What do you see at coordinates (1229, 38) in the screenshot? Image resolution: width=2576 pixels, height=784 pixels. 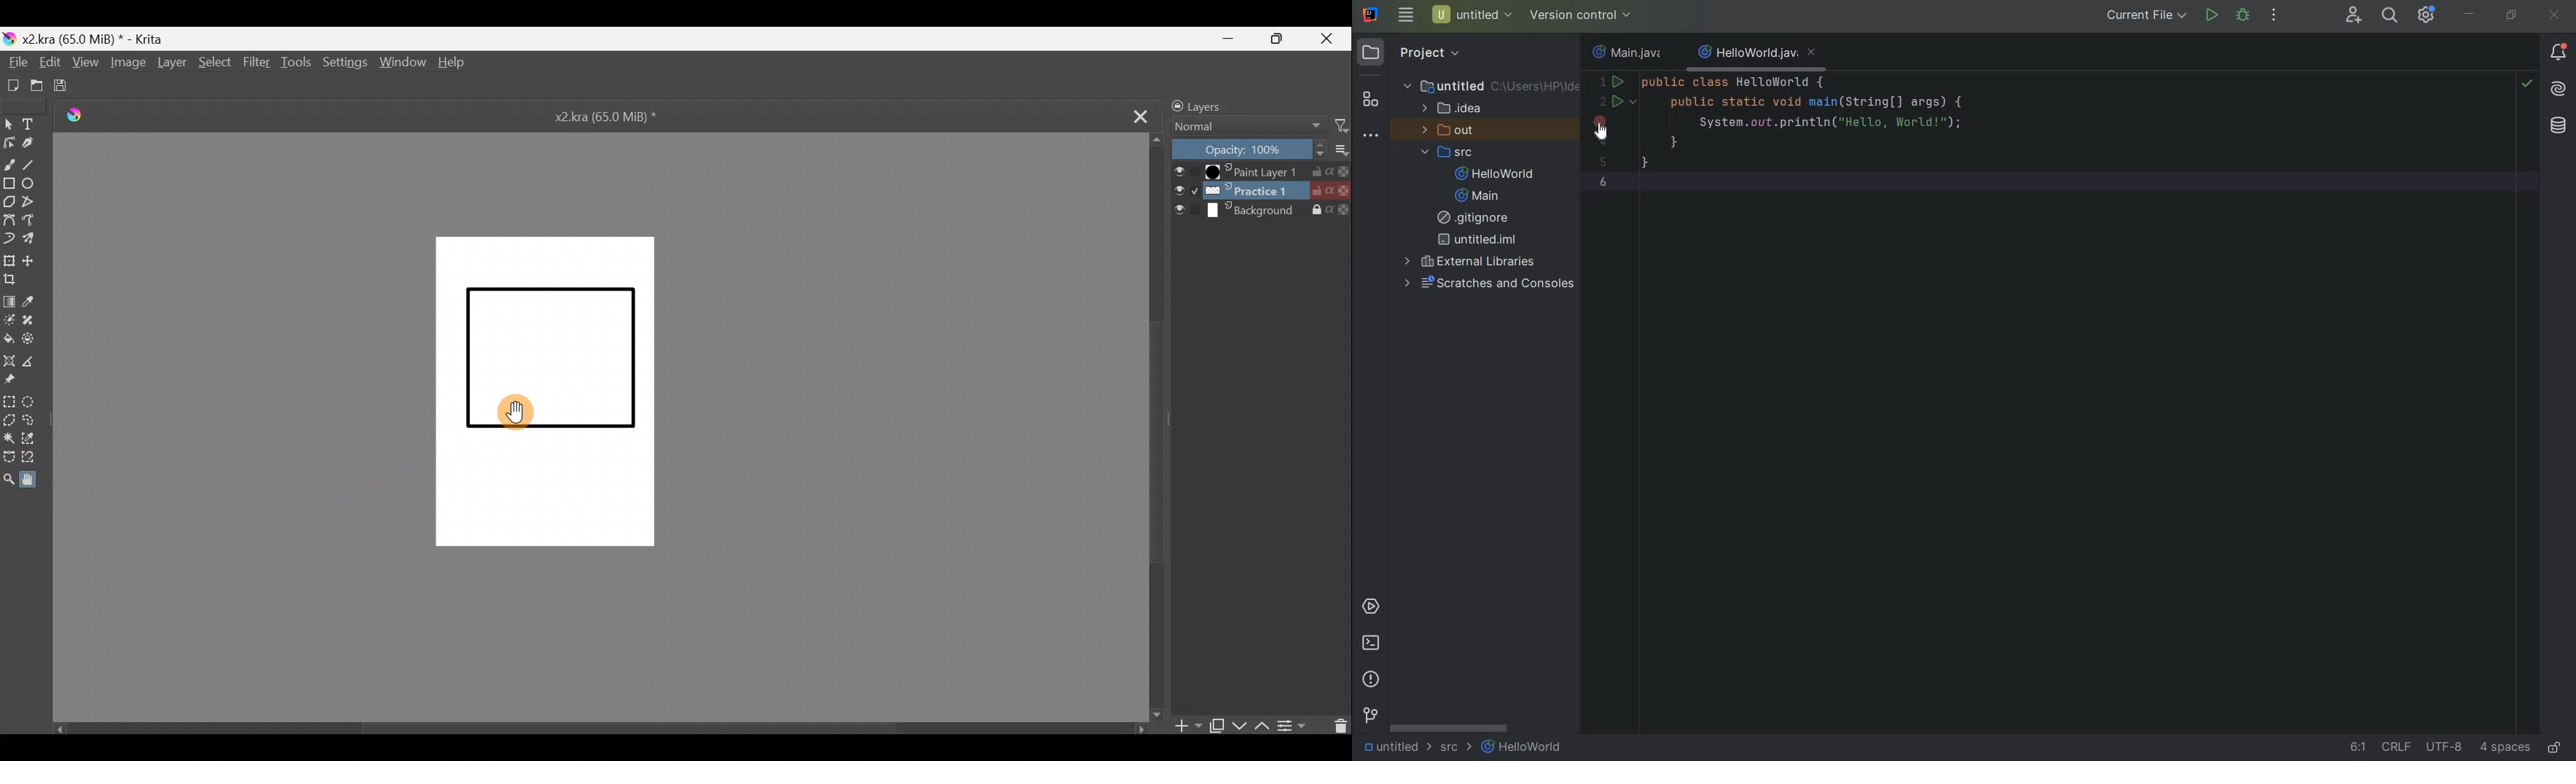 I see `Minimize` at bounding box center [1229, 38].